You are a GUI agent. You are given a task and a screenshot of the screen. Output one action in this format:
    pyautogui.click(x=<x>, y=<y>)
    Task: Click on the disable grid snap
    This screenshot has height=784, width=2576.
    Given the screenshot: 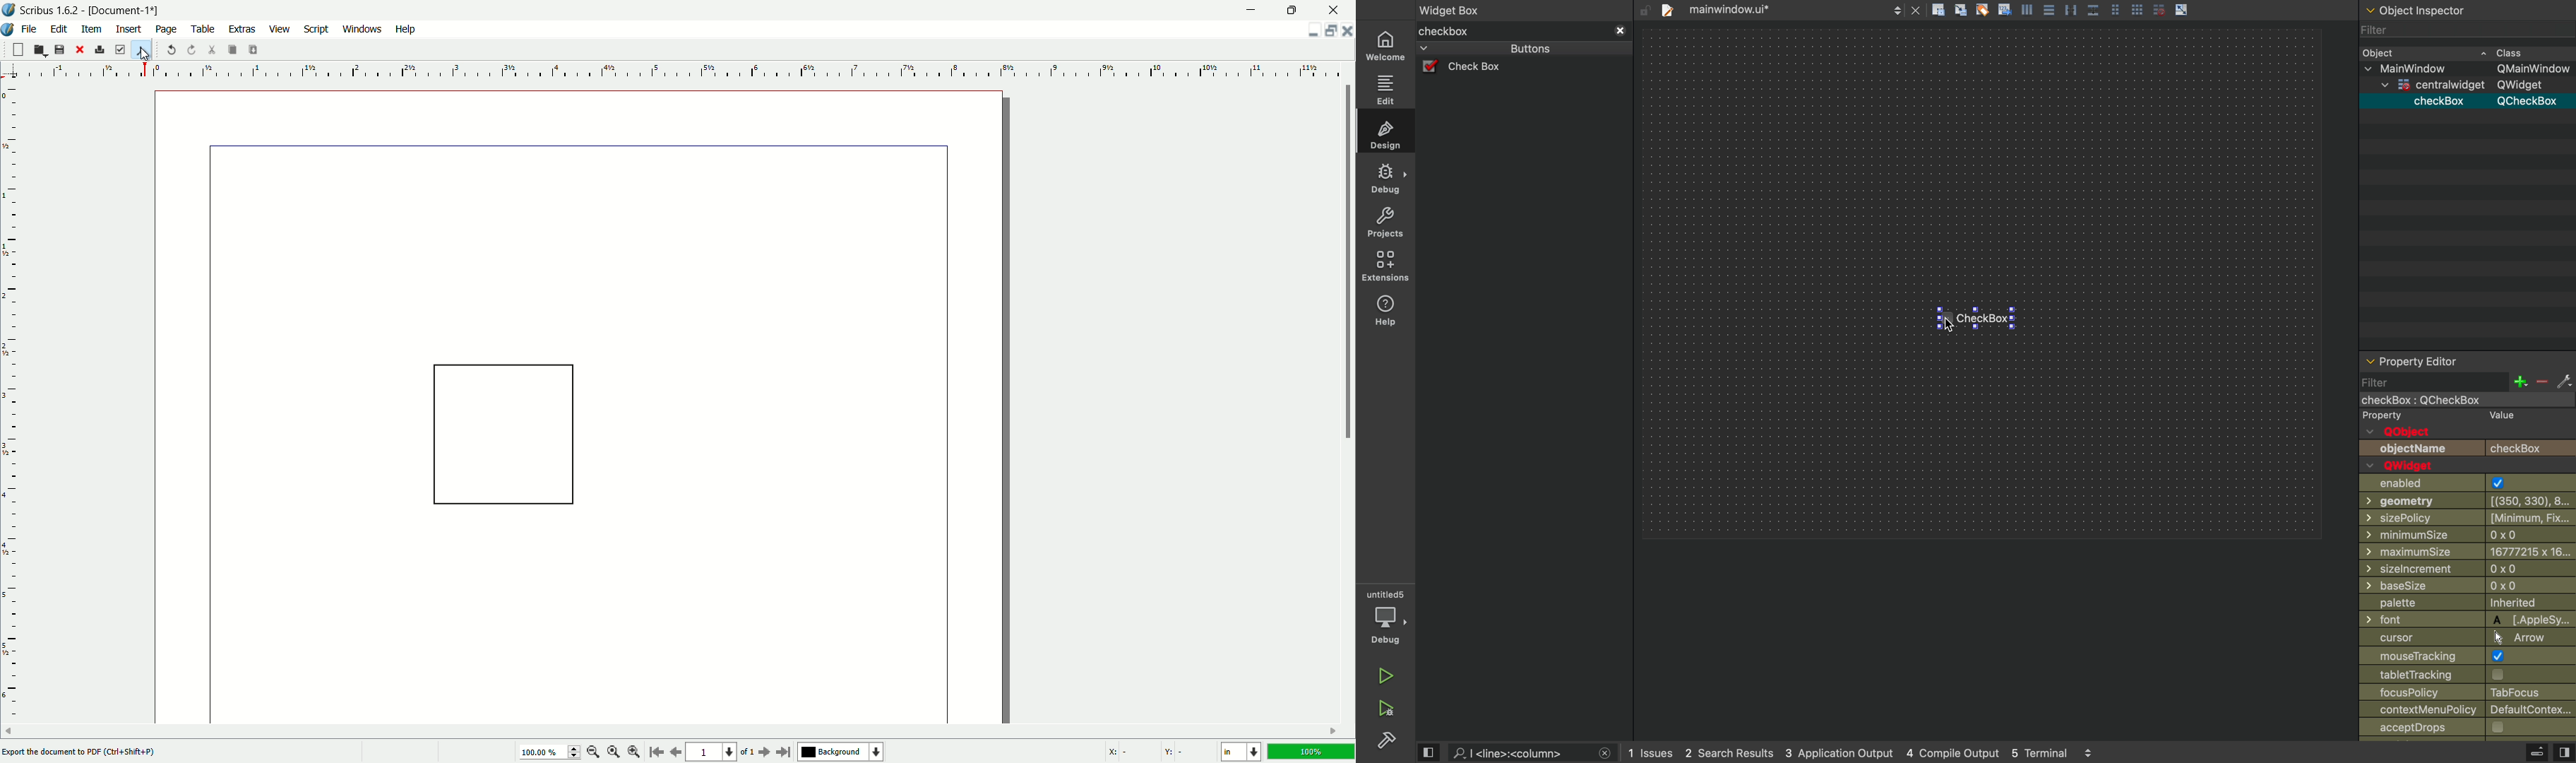 What is the action you would take?
    pyautogui.click(x=2157, y=9)
    